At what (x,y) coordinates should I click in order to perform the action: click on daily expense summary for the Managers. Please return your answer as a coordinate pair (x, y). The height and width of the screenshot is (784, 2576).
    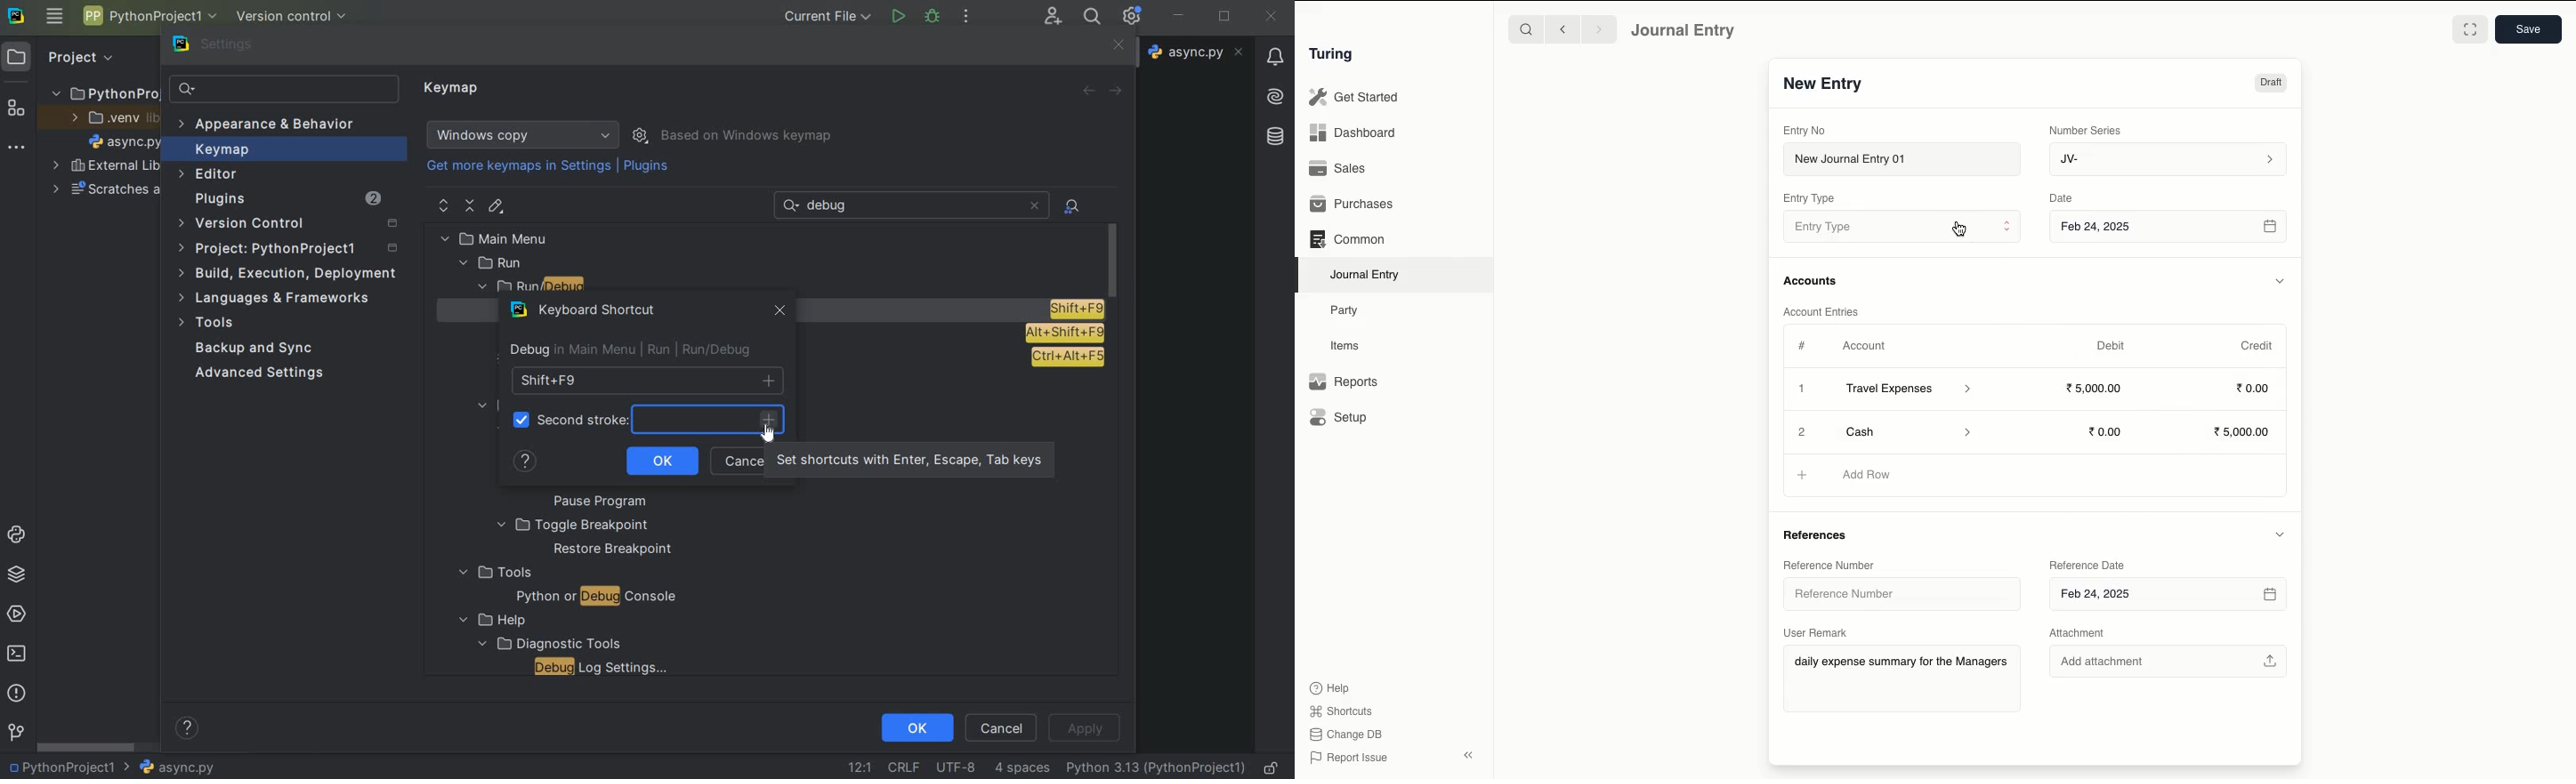
    Looking at the image, I should click on (1902, 664).